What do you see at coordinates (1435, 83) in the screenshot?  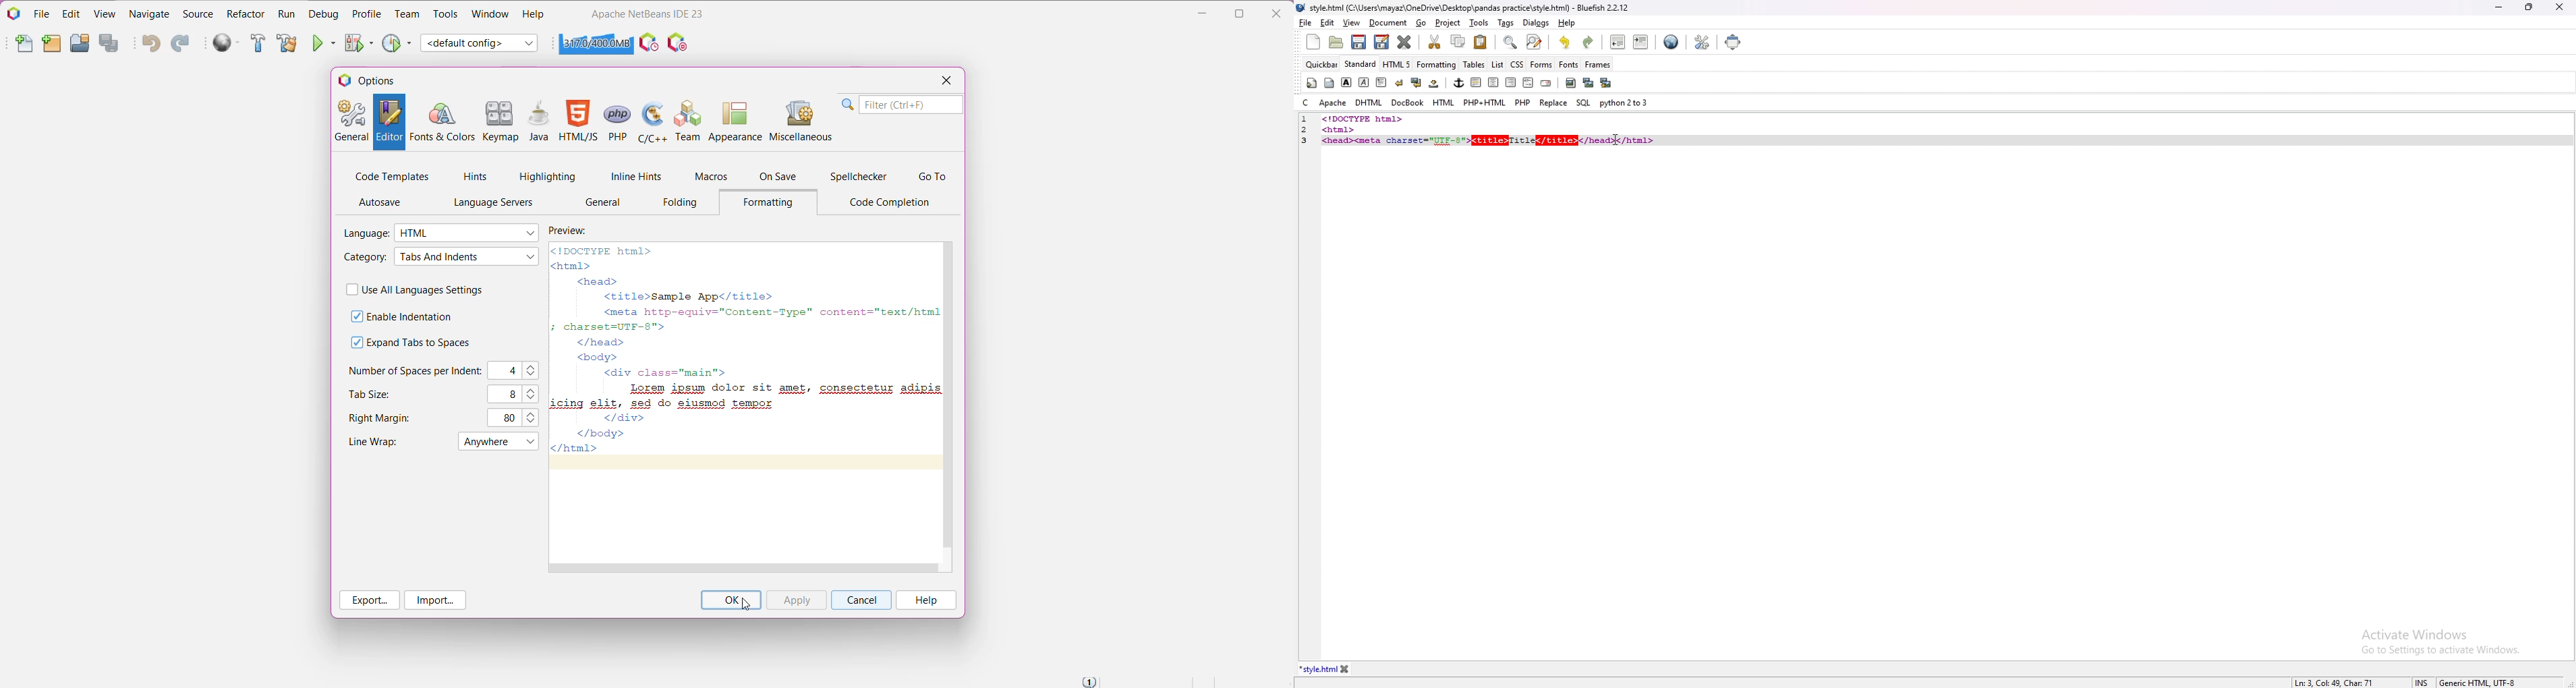 I see `non breaking space` at bounding box center [1435, 83].